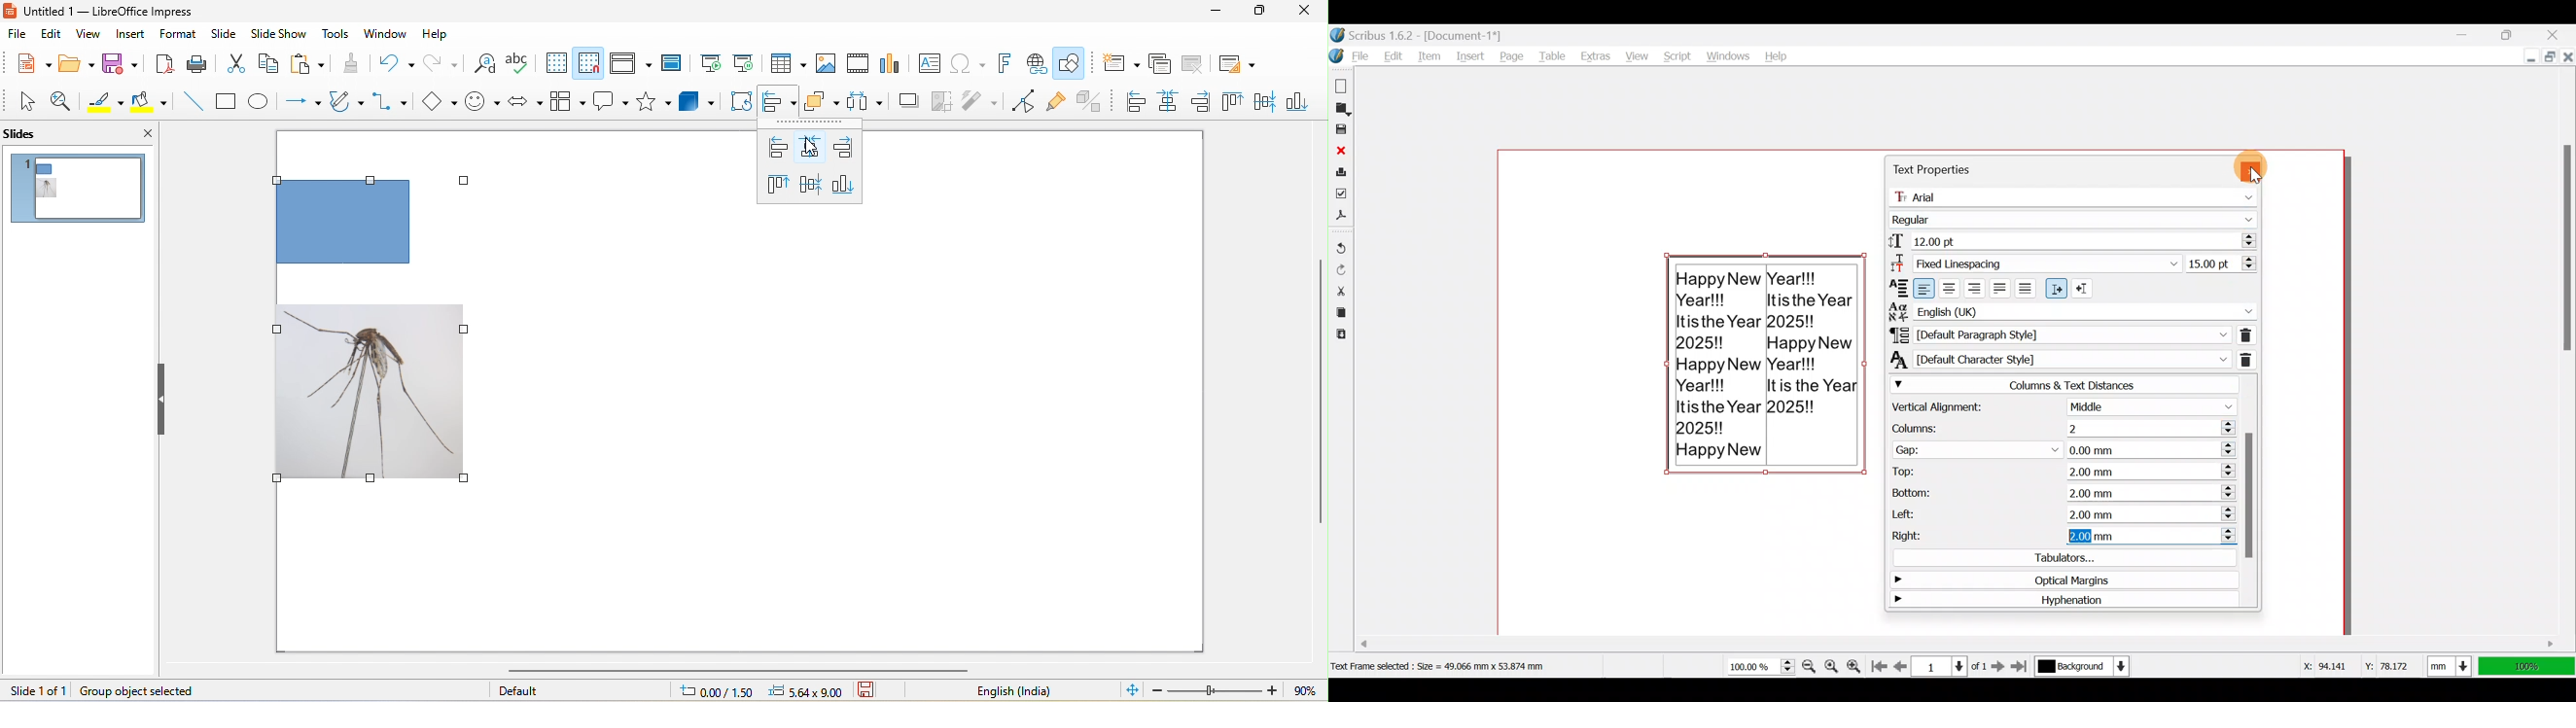 This screenshot has height=728, width=2576. I want to click on Line spacing, so click(2222, 263).